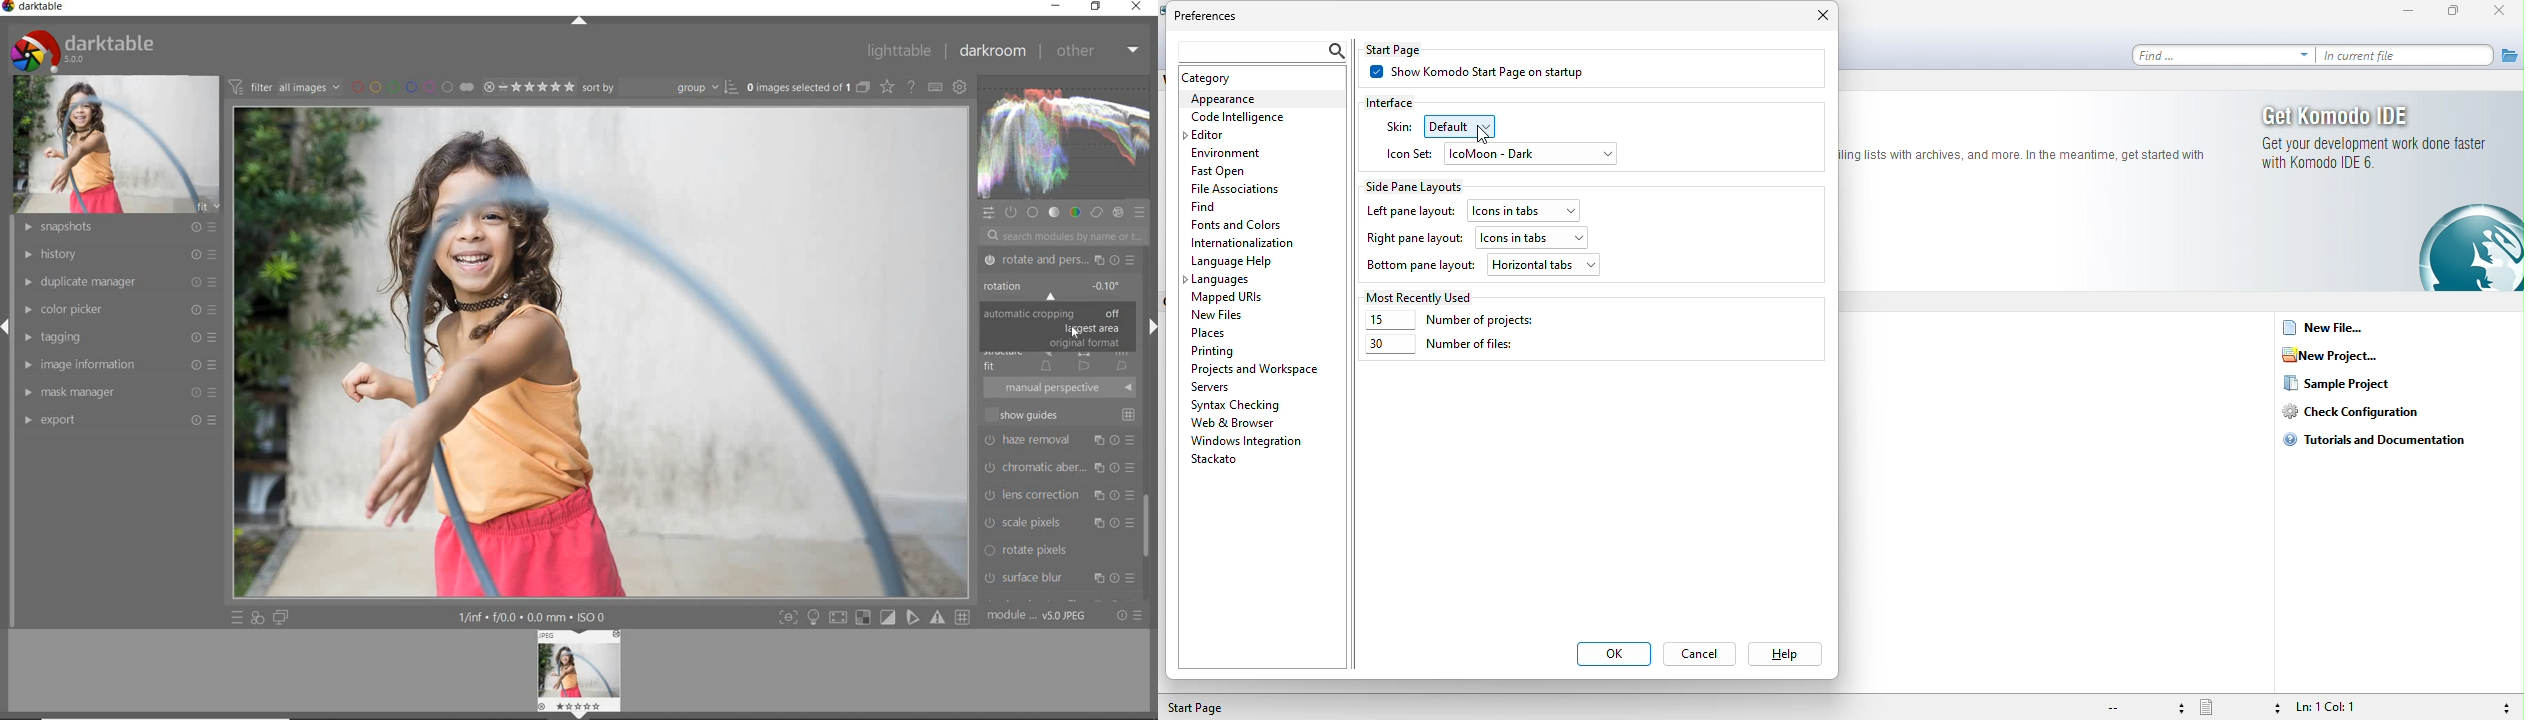 Image resolution: width=2548 pixels, height=728 pixels. I want to click on collapse grouped images, so click(863, 88).